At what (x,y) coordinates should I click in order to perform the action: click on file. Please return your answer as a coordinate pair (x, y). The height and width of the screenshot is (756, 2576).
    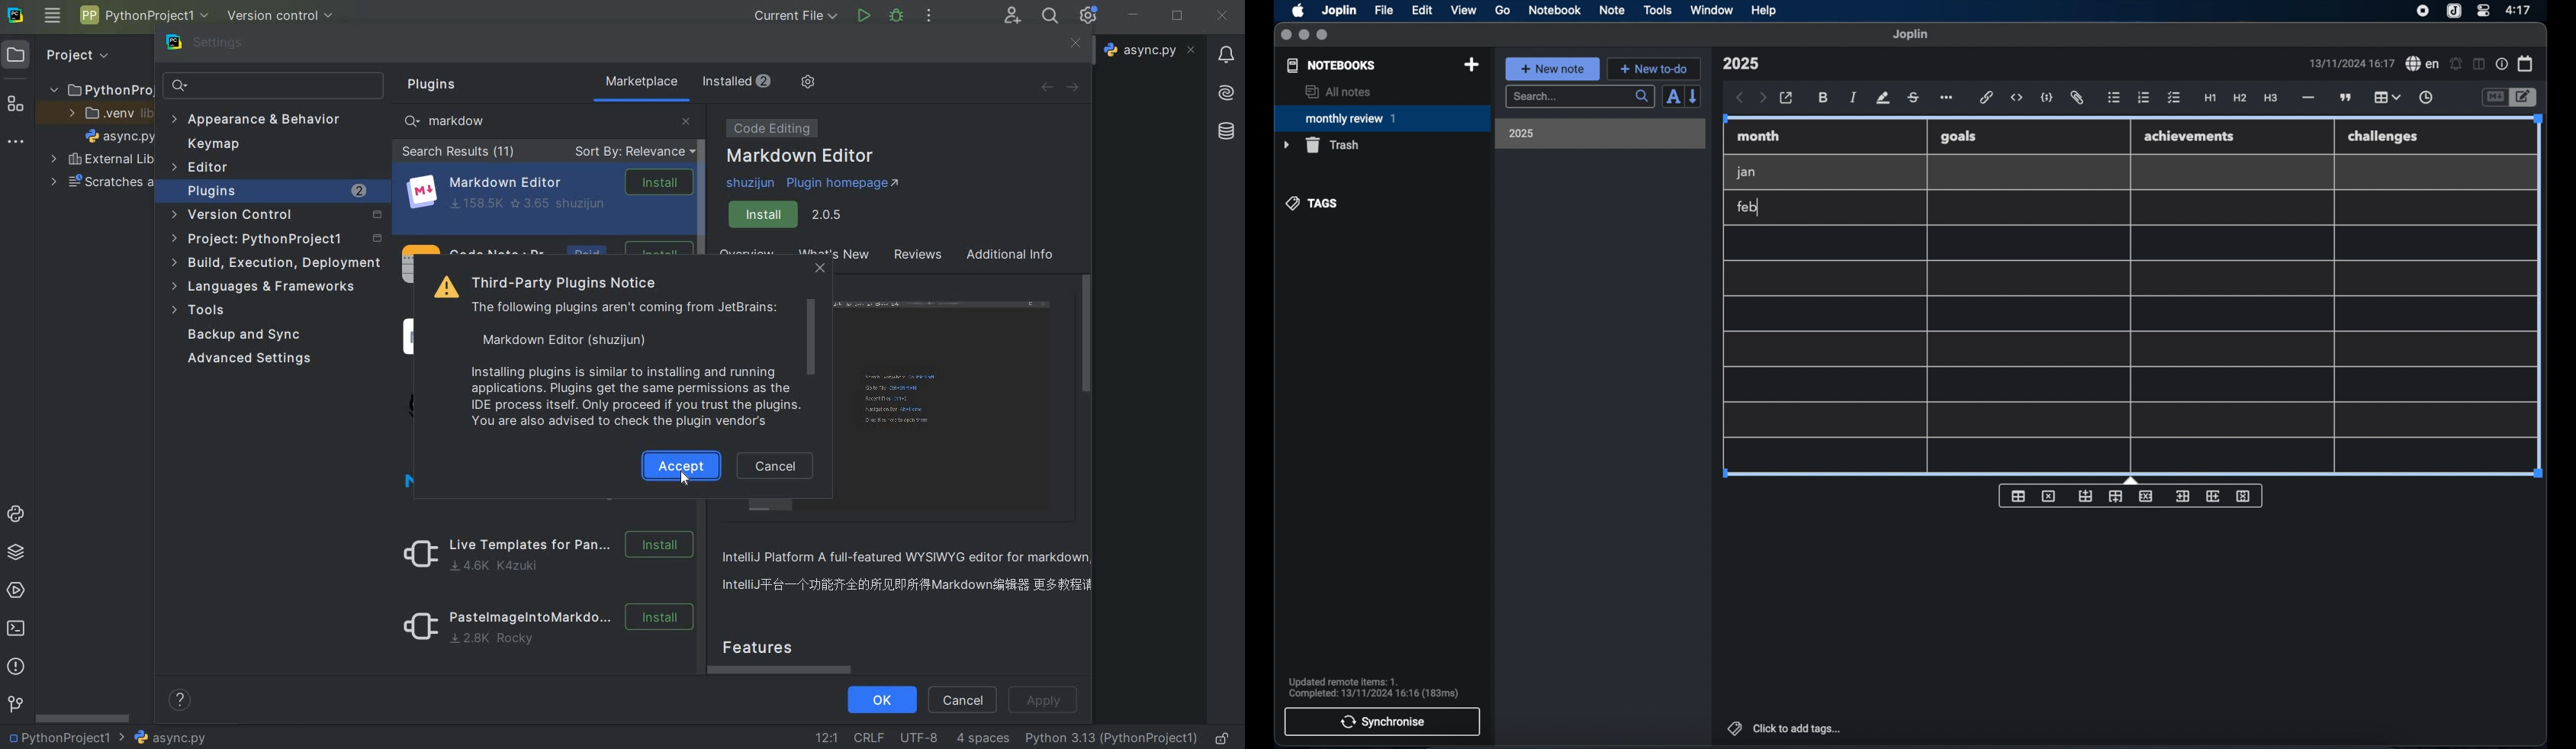
    Looking at the image, I should click on (1384, 10).